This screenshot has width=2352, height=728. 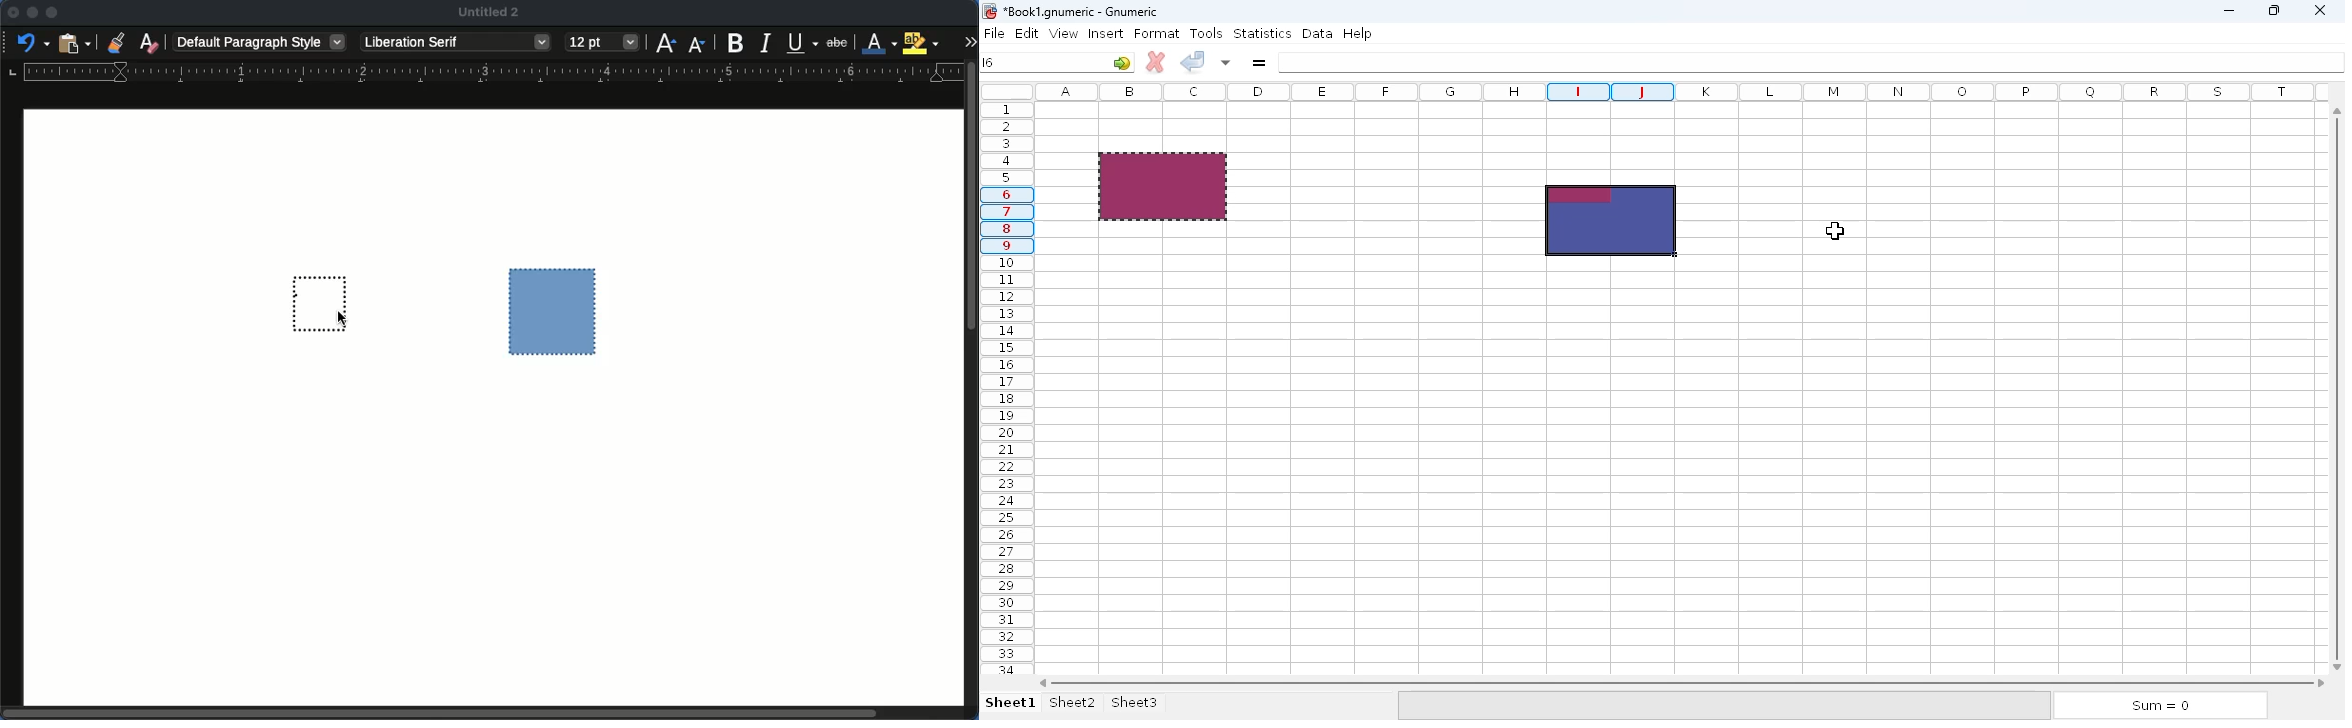 What do you see at coordinates (1135, 701) in the screenshot?
I see `sheet3` at bounding box center [1135, 701].